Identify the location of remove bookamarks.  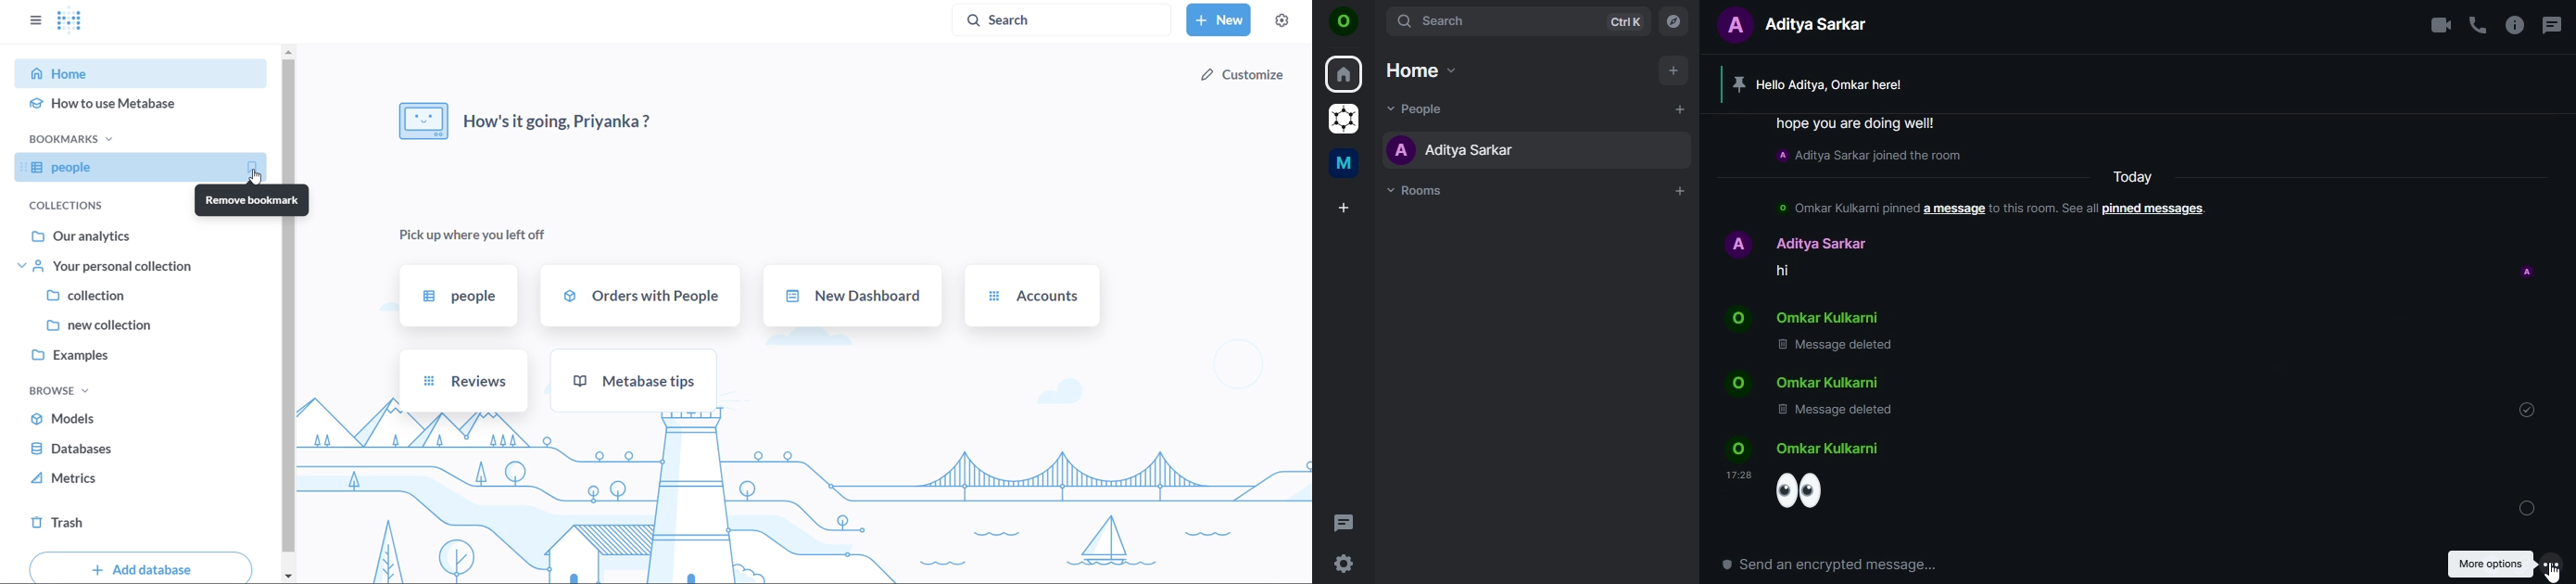
(235, 201).